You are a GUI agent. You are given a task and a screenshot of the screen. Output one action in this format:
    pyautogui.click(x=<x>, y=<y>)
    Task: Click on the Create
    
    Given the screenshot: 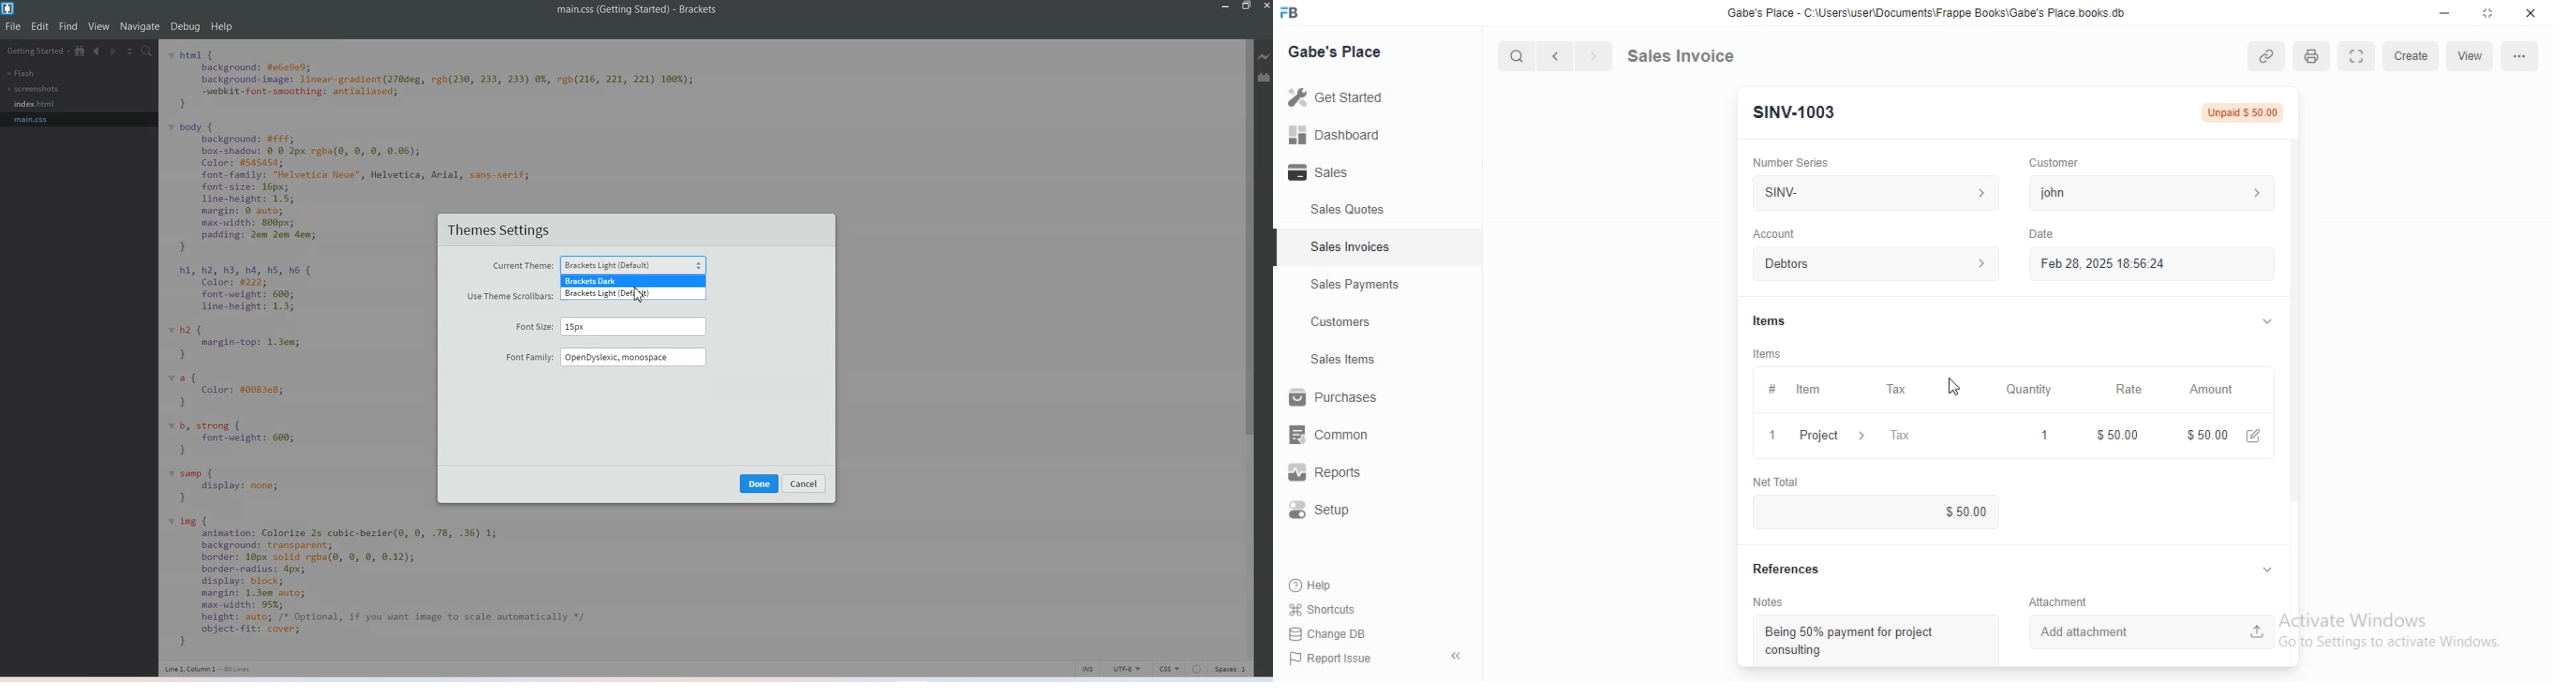 What is the action you would take?
    pyautogui.click(x=2409, y=55)
    